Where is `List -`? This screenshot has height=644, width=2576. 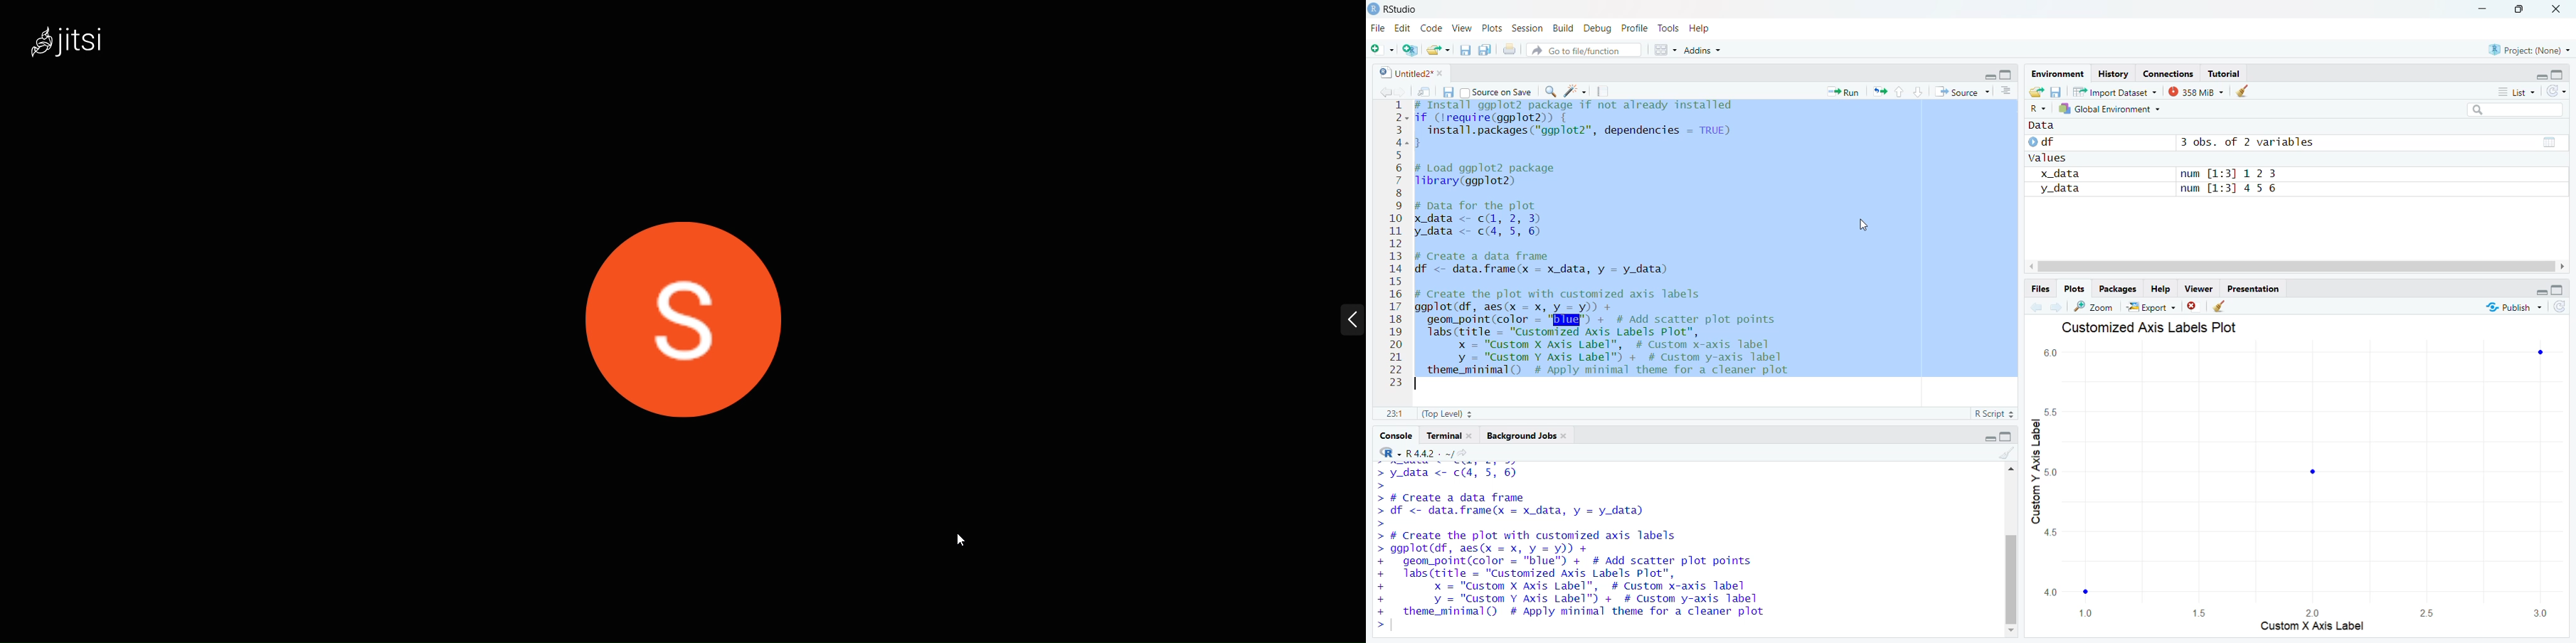
List - is located at coordinates (2515, 92).